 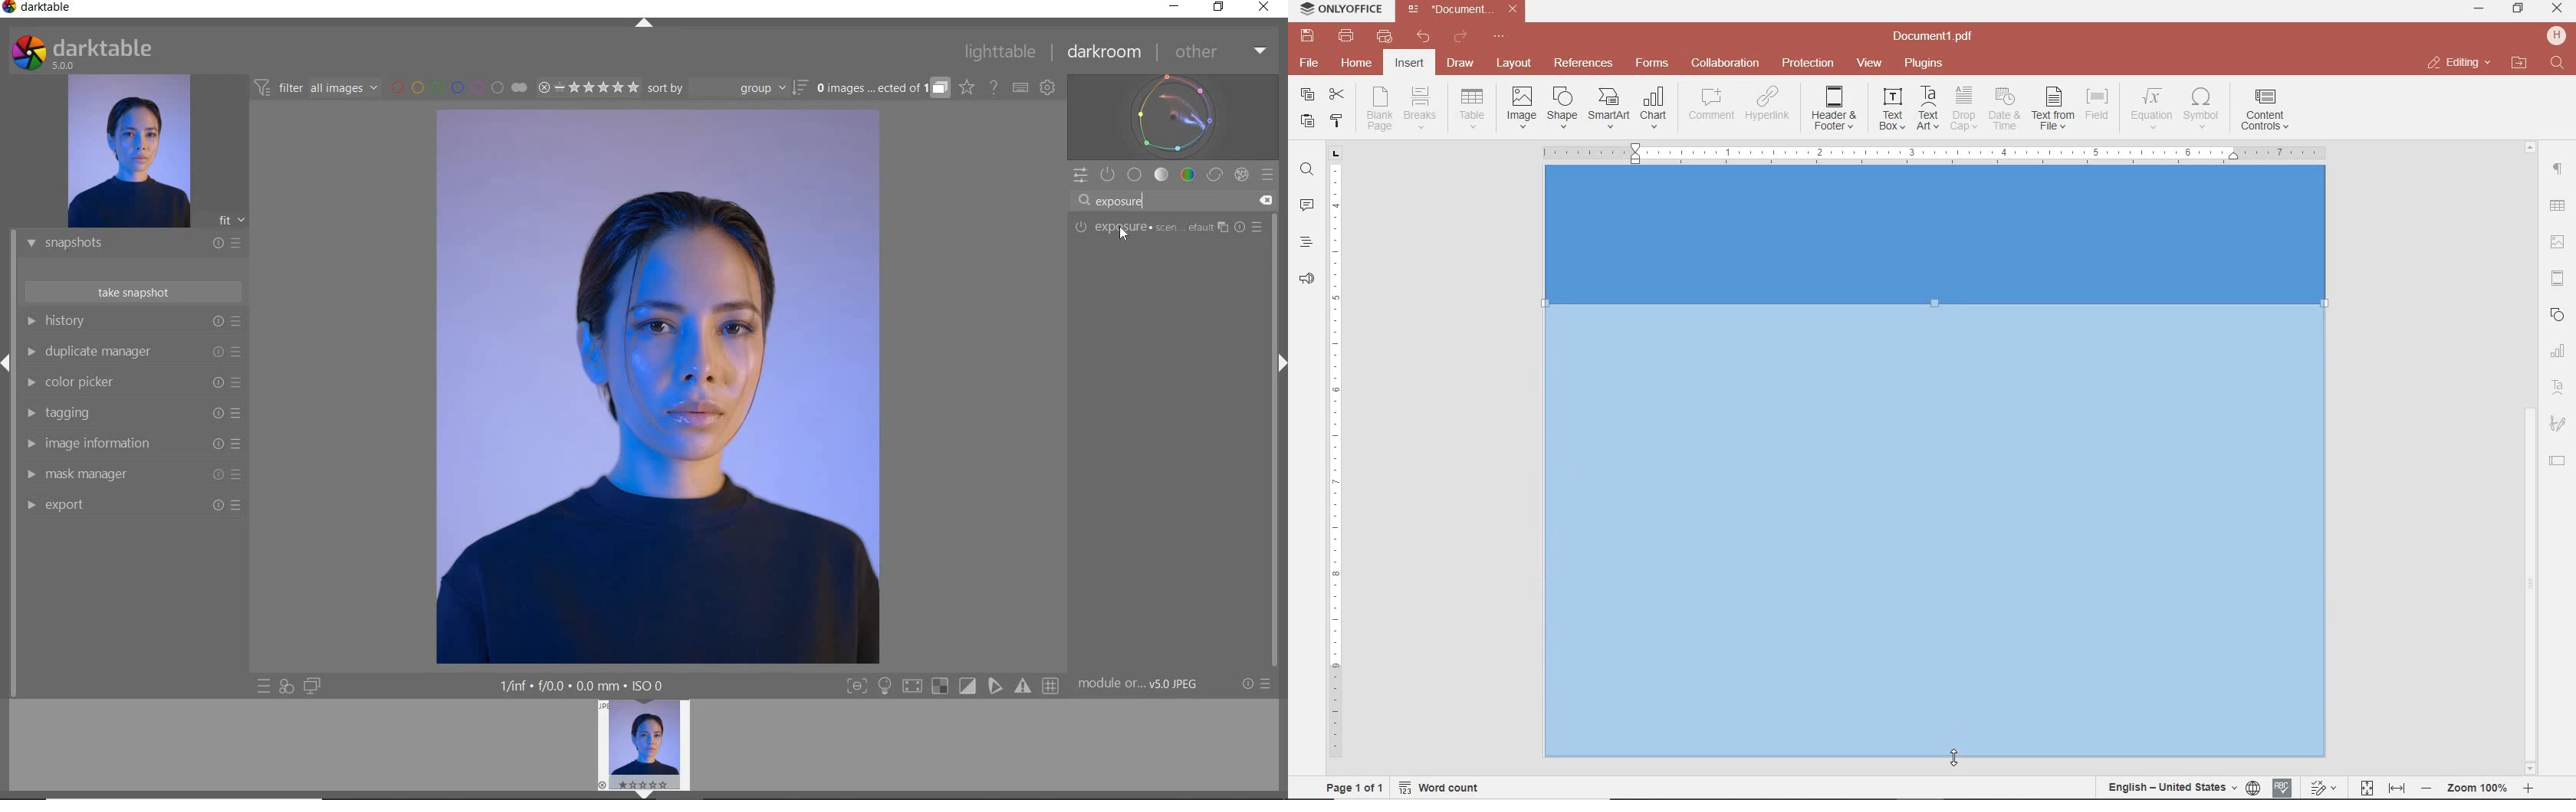 What do you see at coordinates (1499, 37) in the screenshot?
I see `customize quick access toolbar` at bounding box center [1499, 37].